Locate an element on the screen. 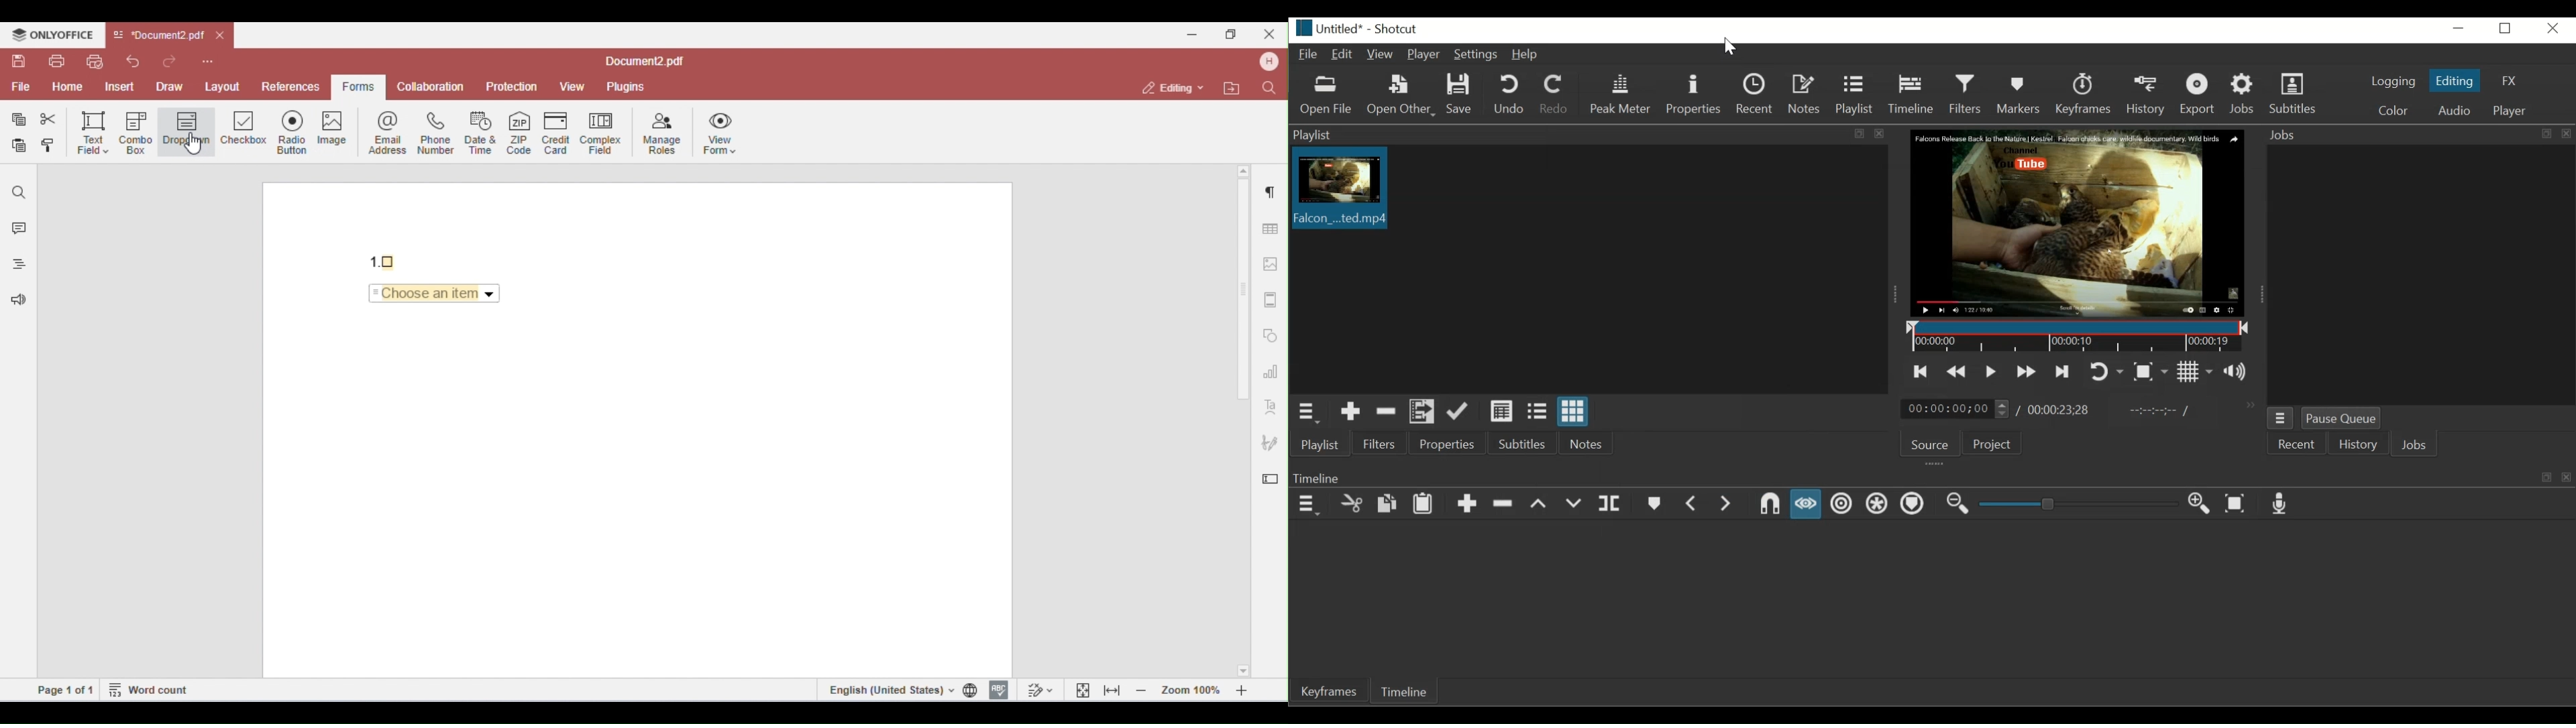 The width and height of the screenshot is (2576, 728). Edit is located at coordinates (1343, 55).